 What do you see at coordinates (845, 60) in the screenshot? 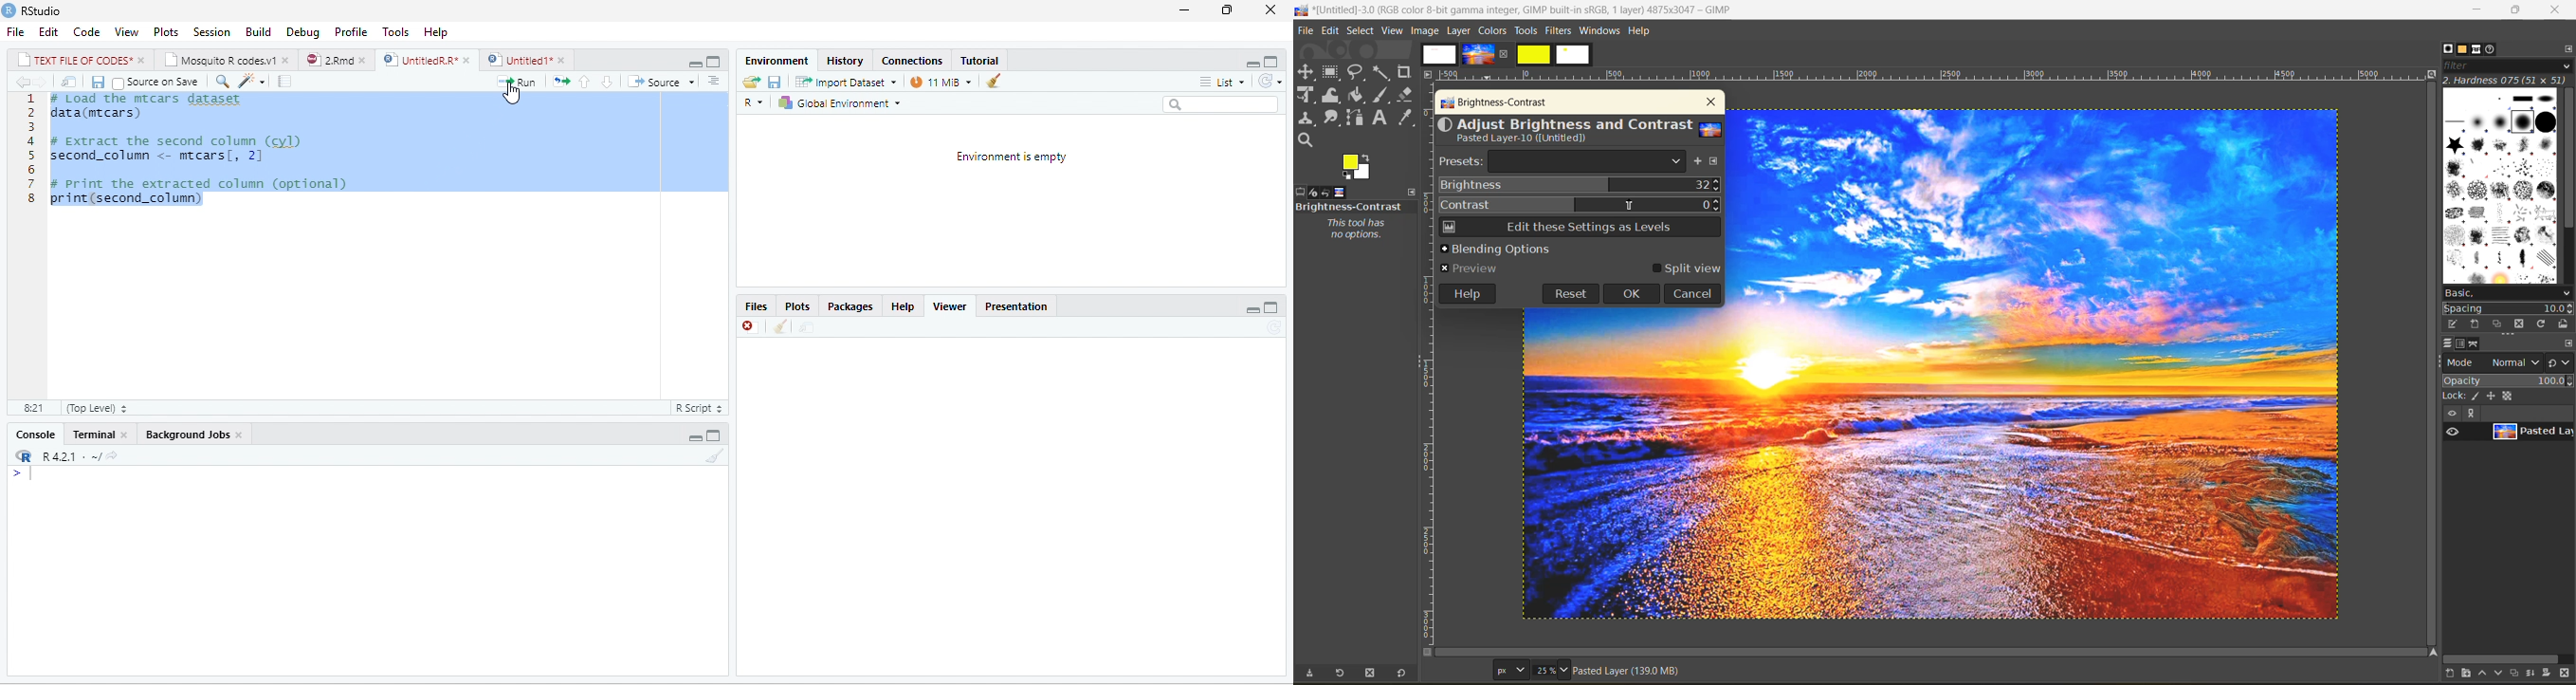
I see `History` at bounding box center [845, 60].